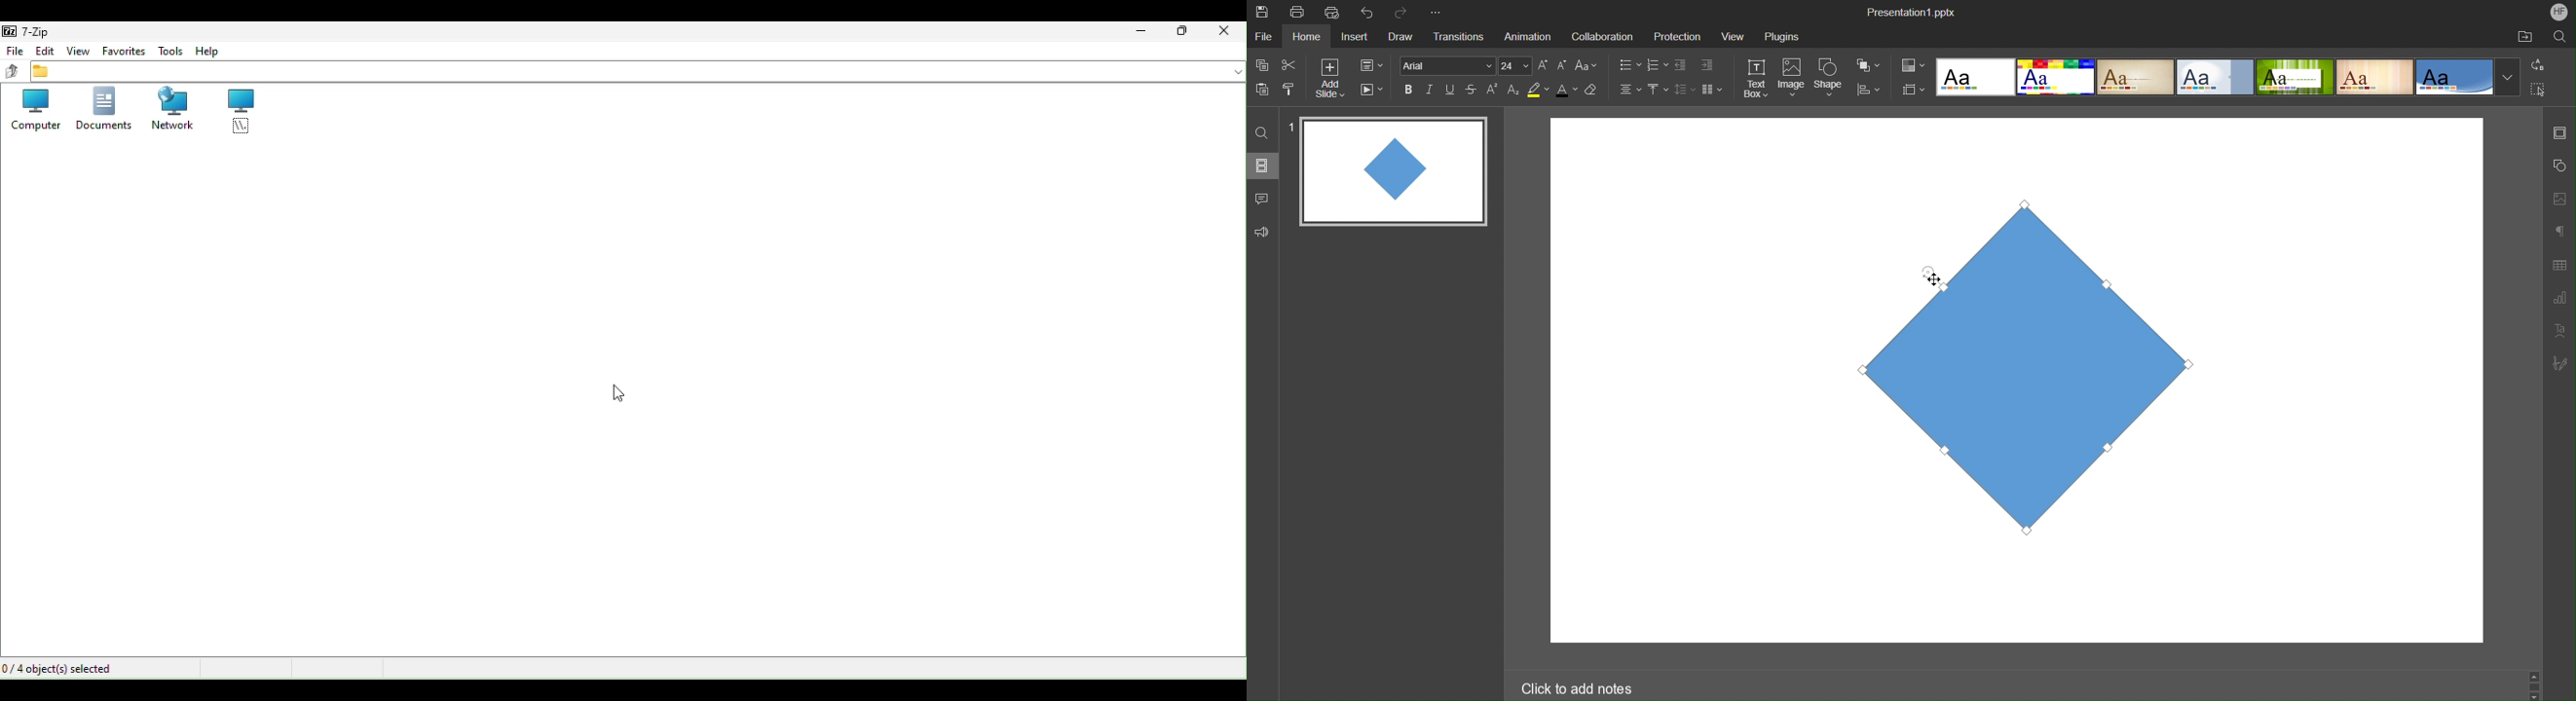 The width and height of the screenshot is (2576, 728). I want to click on Account, so click(2558, 13).